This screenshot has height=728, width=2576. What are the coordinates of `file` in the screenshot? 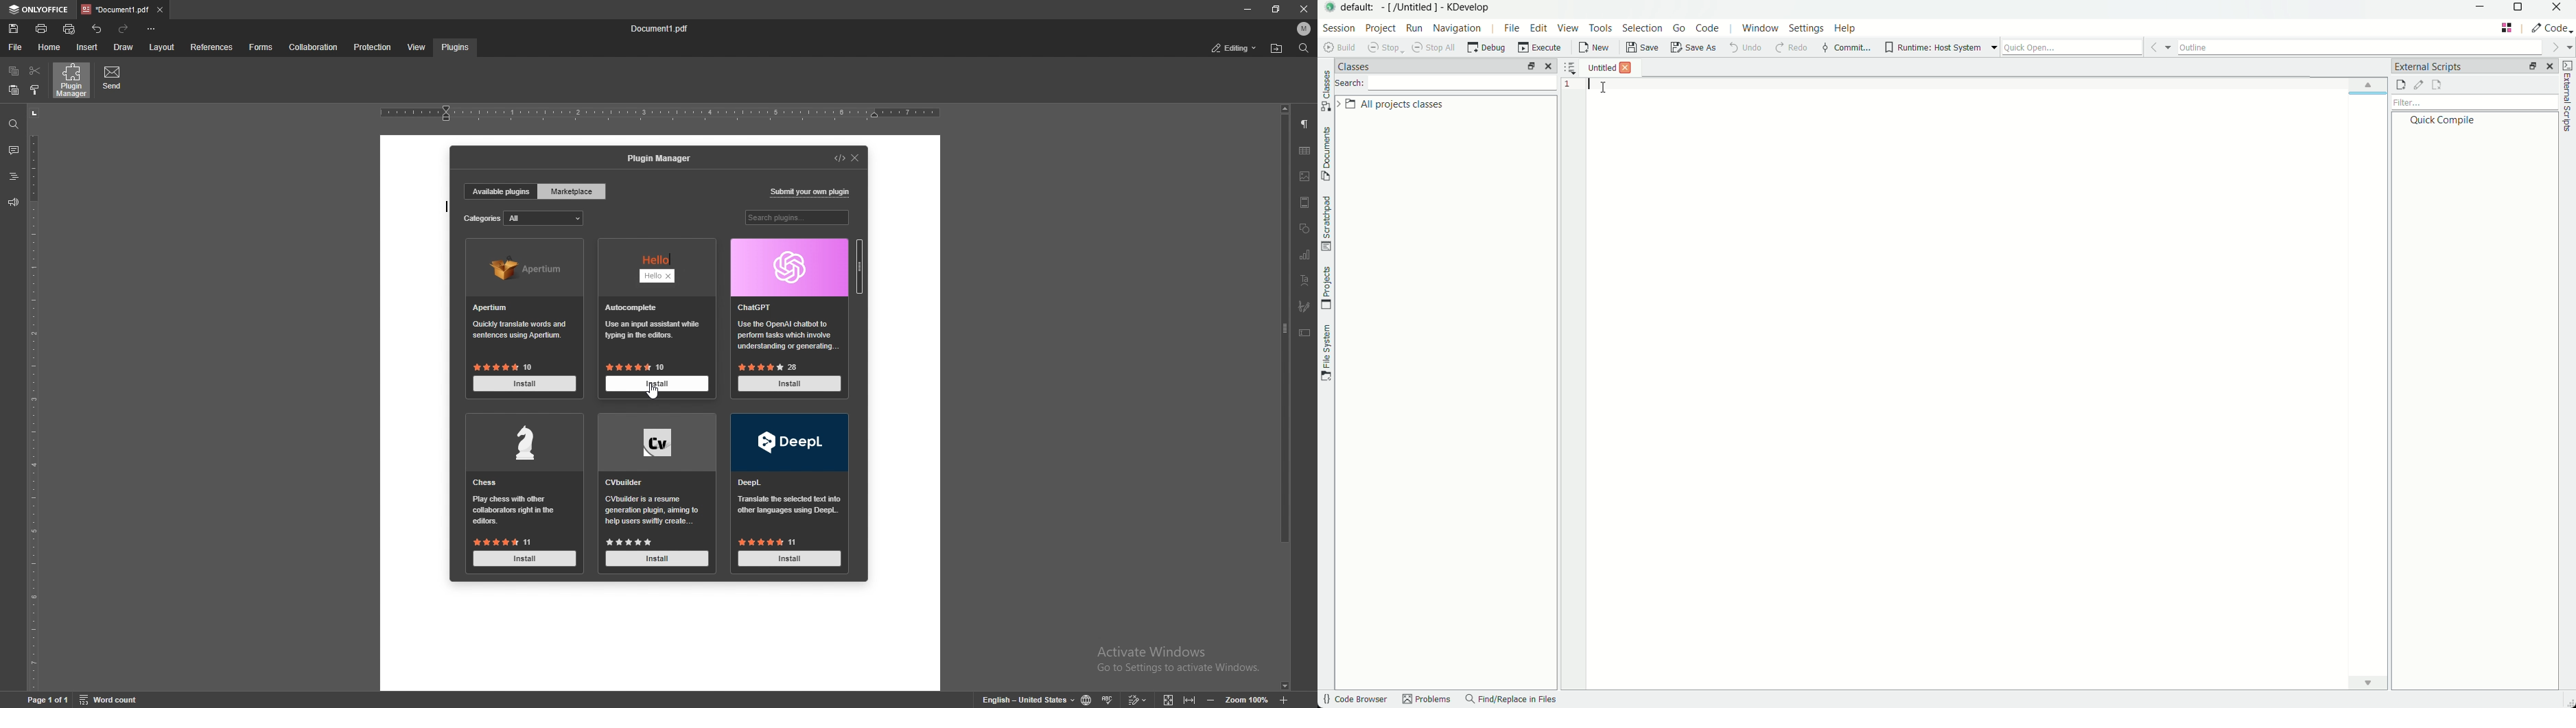 It's located at (14, 47).